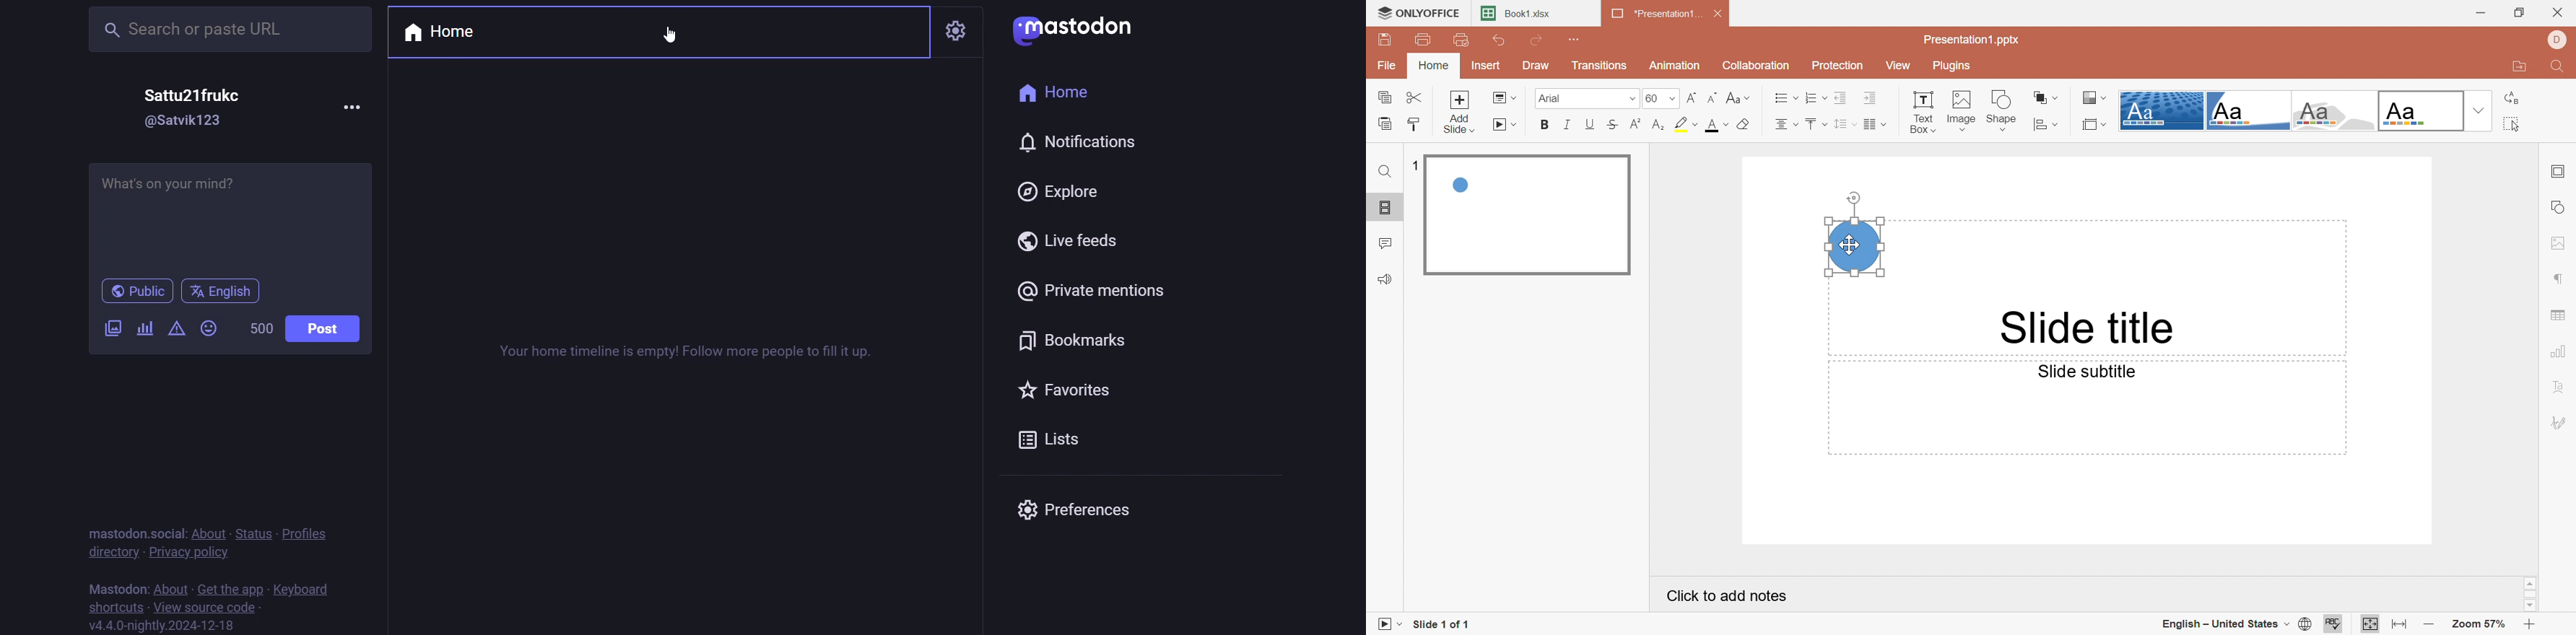 The width and height of the screenshot is (2576, 644). Describe the element at coordinates (1059, 193) in the screenshot. I see `explore` at that location.